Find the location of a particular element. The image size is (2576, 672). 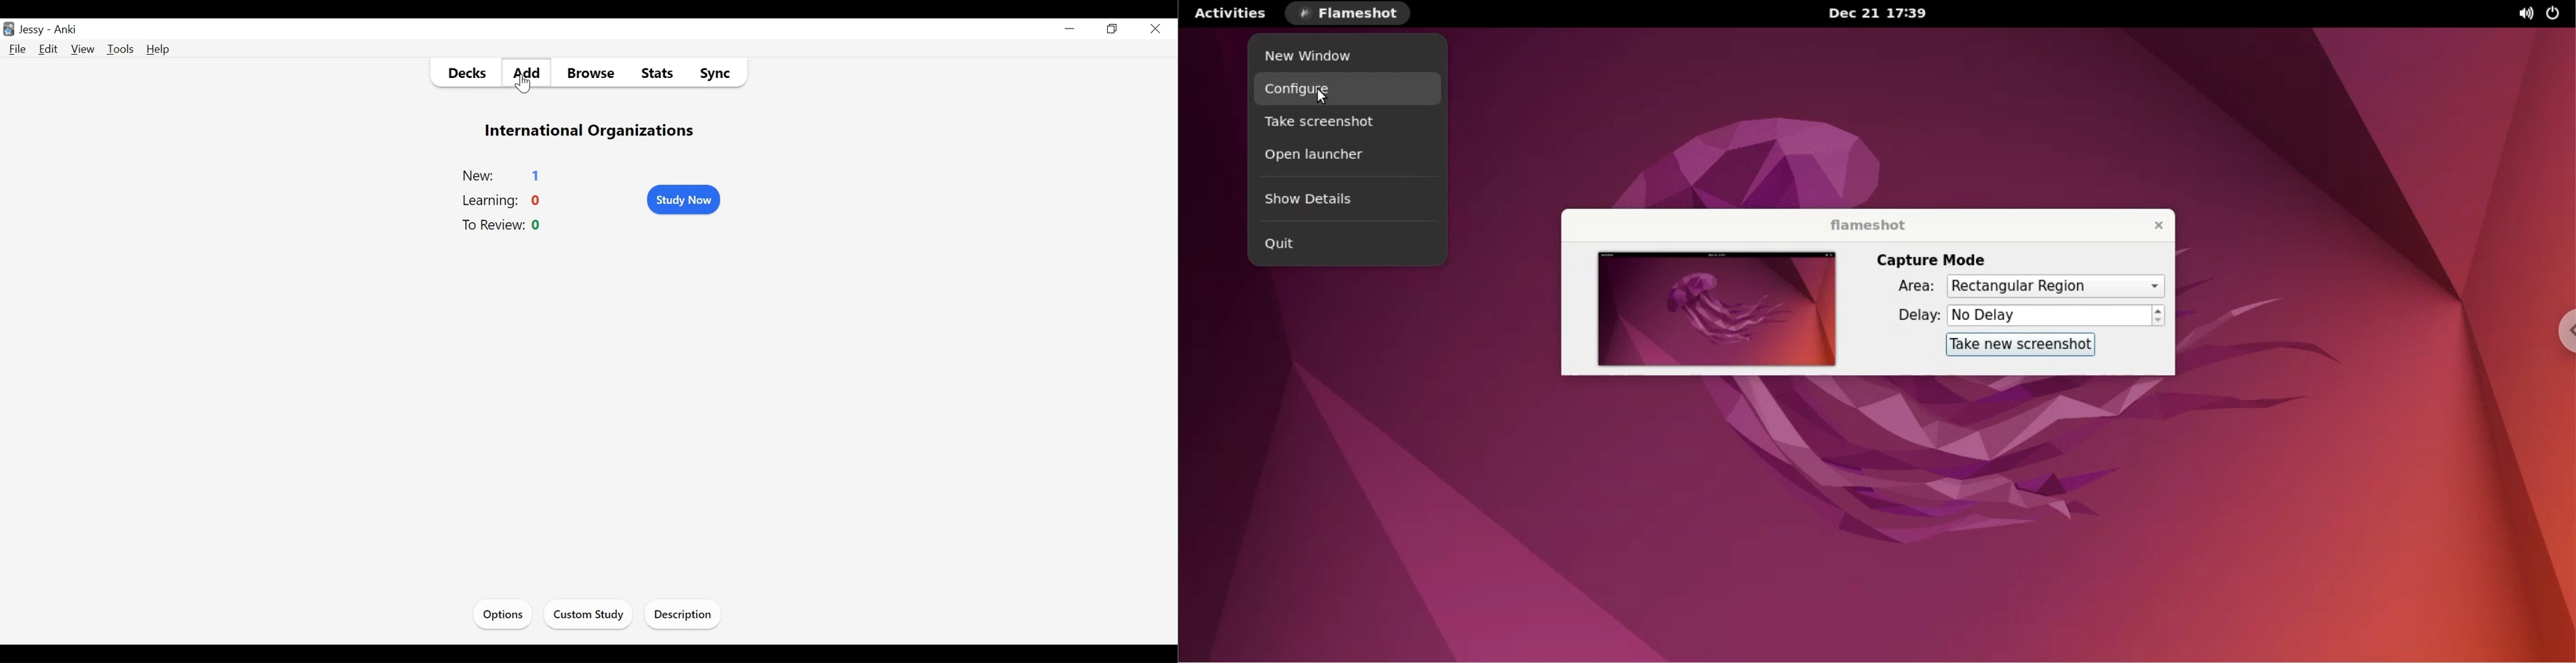

Browse is located at coordinates (595, 74).